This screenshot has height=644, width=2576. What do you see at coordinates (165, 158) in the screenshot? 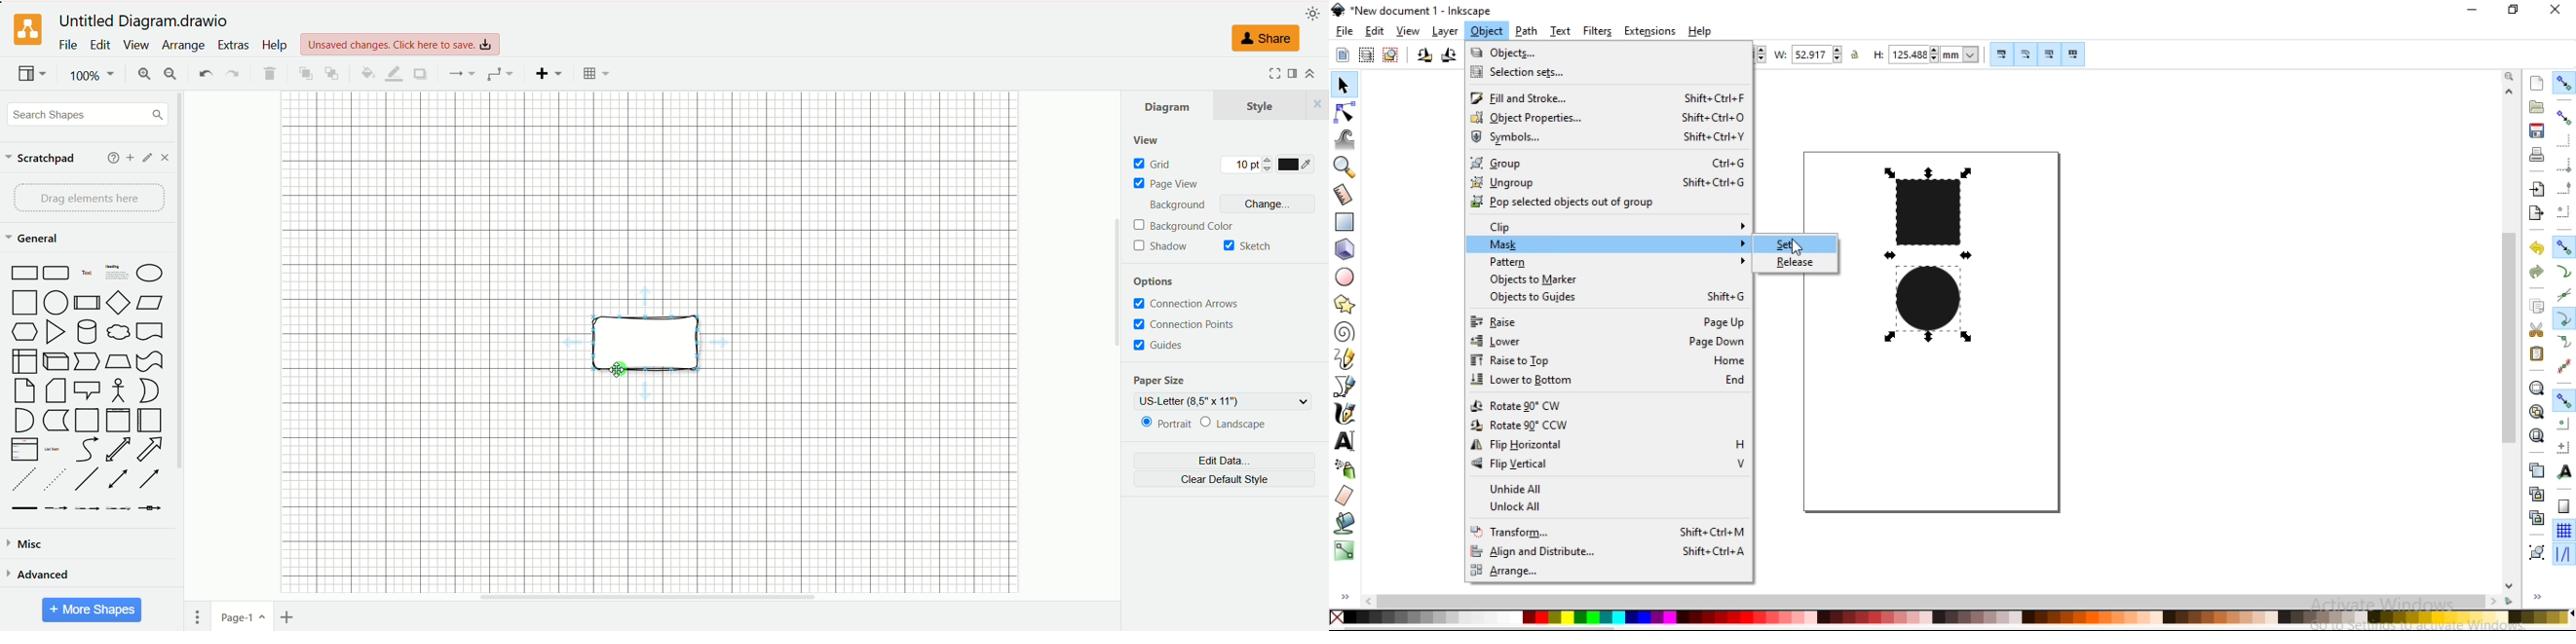
I see `close` at bounding box center [165, 158].